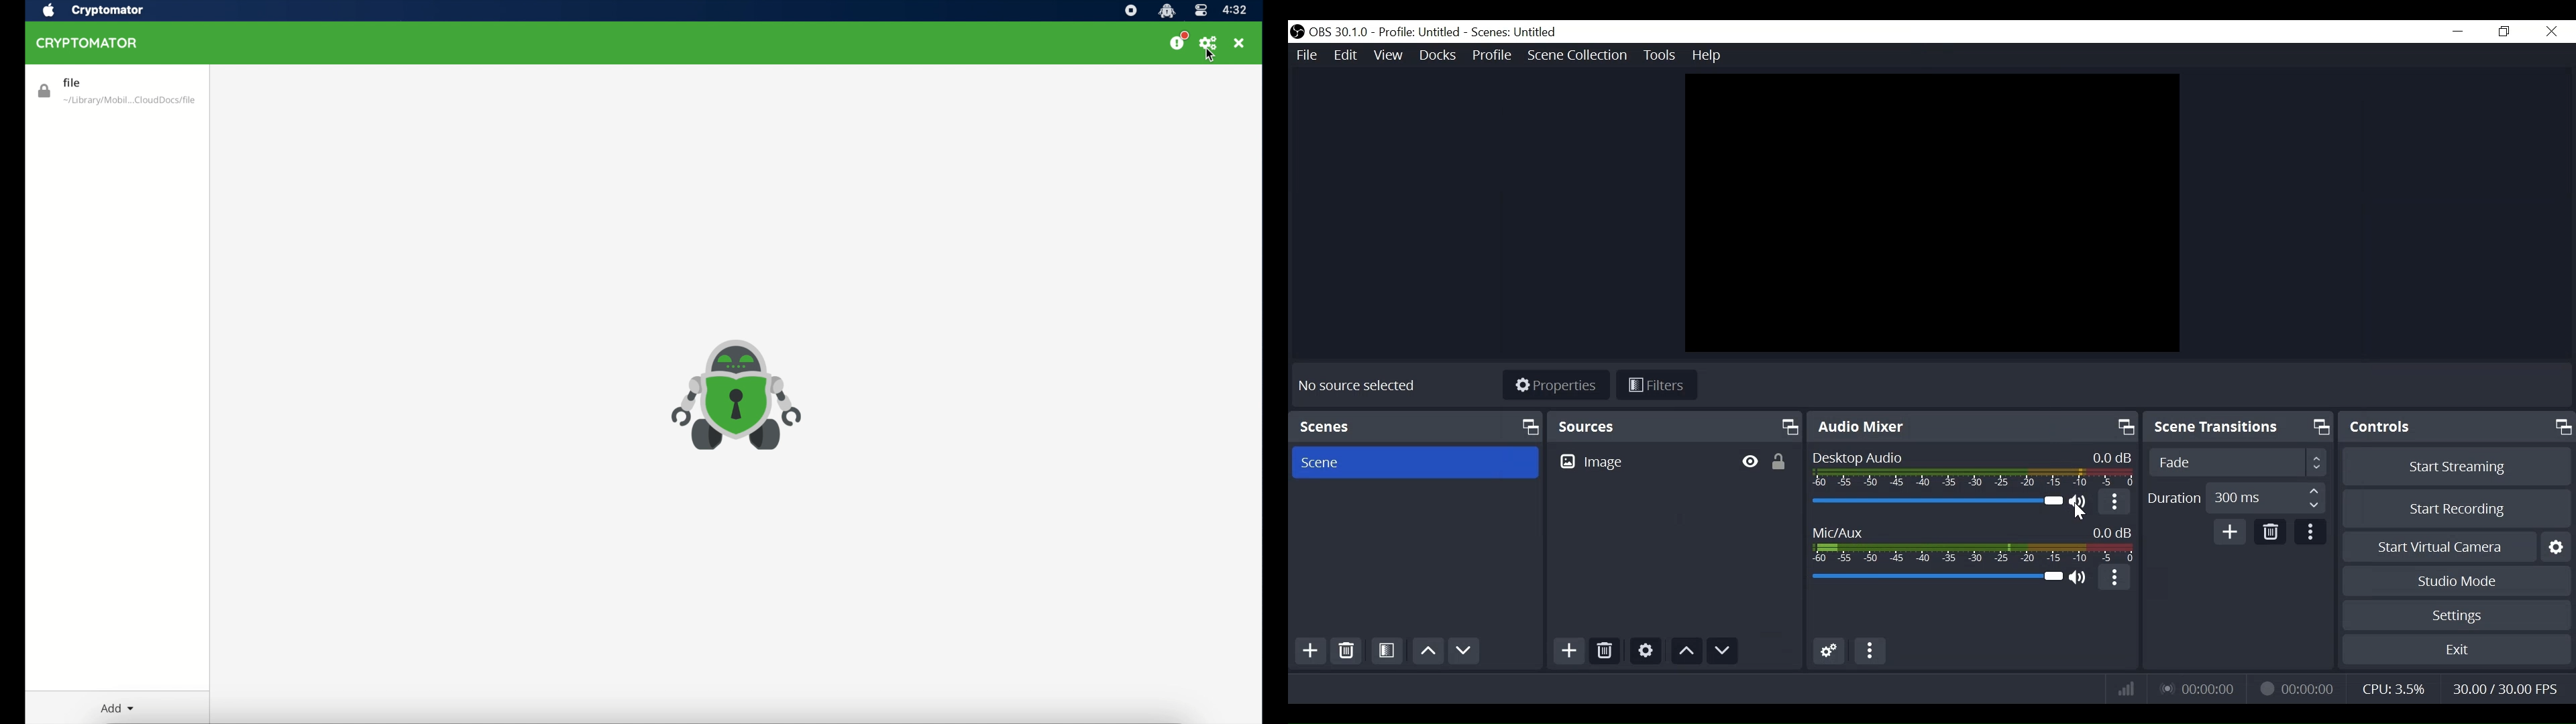  I want to click on OBS Version, so click(1339, 33).